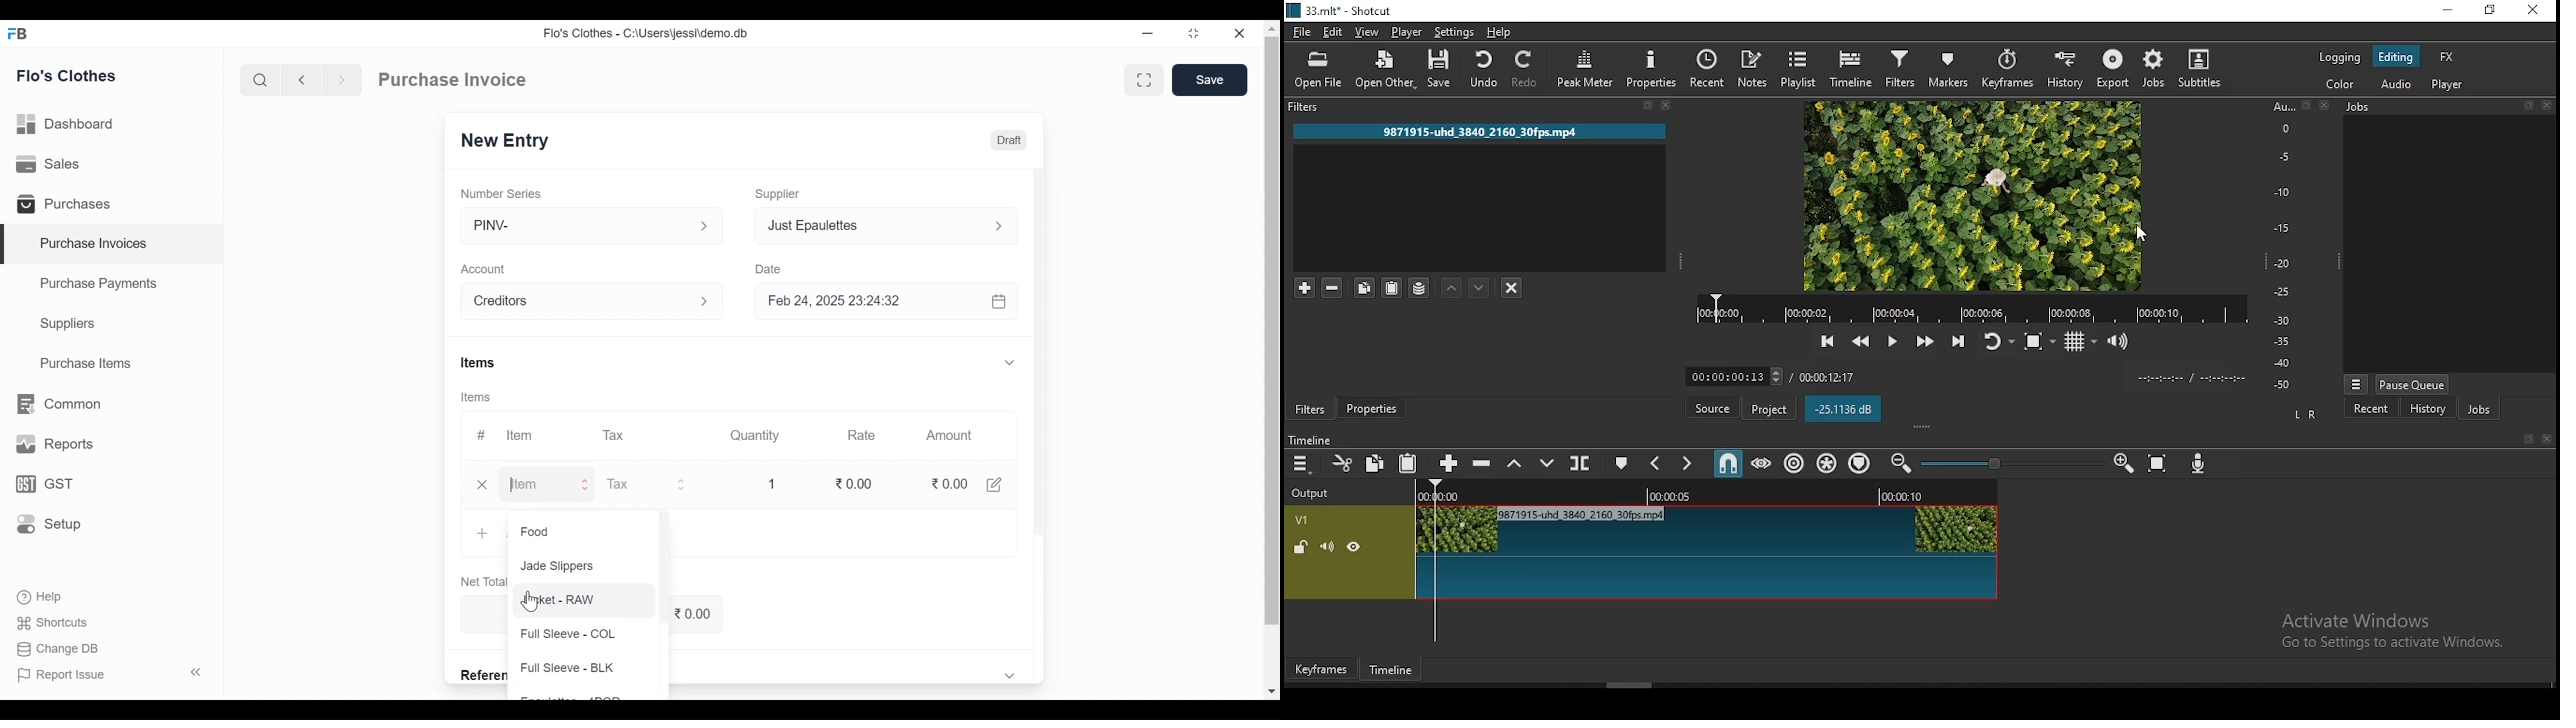 The image size is (2576, 728). What do you see at coordinates (951, 435) in the screenshot?
I see `Amount` at bounding box center [951, 435].